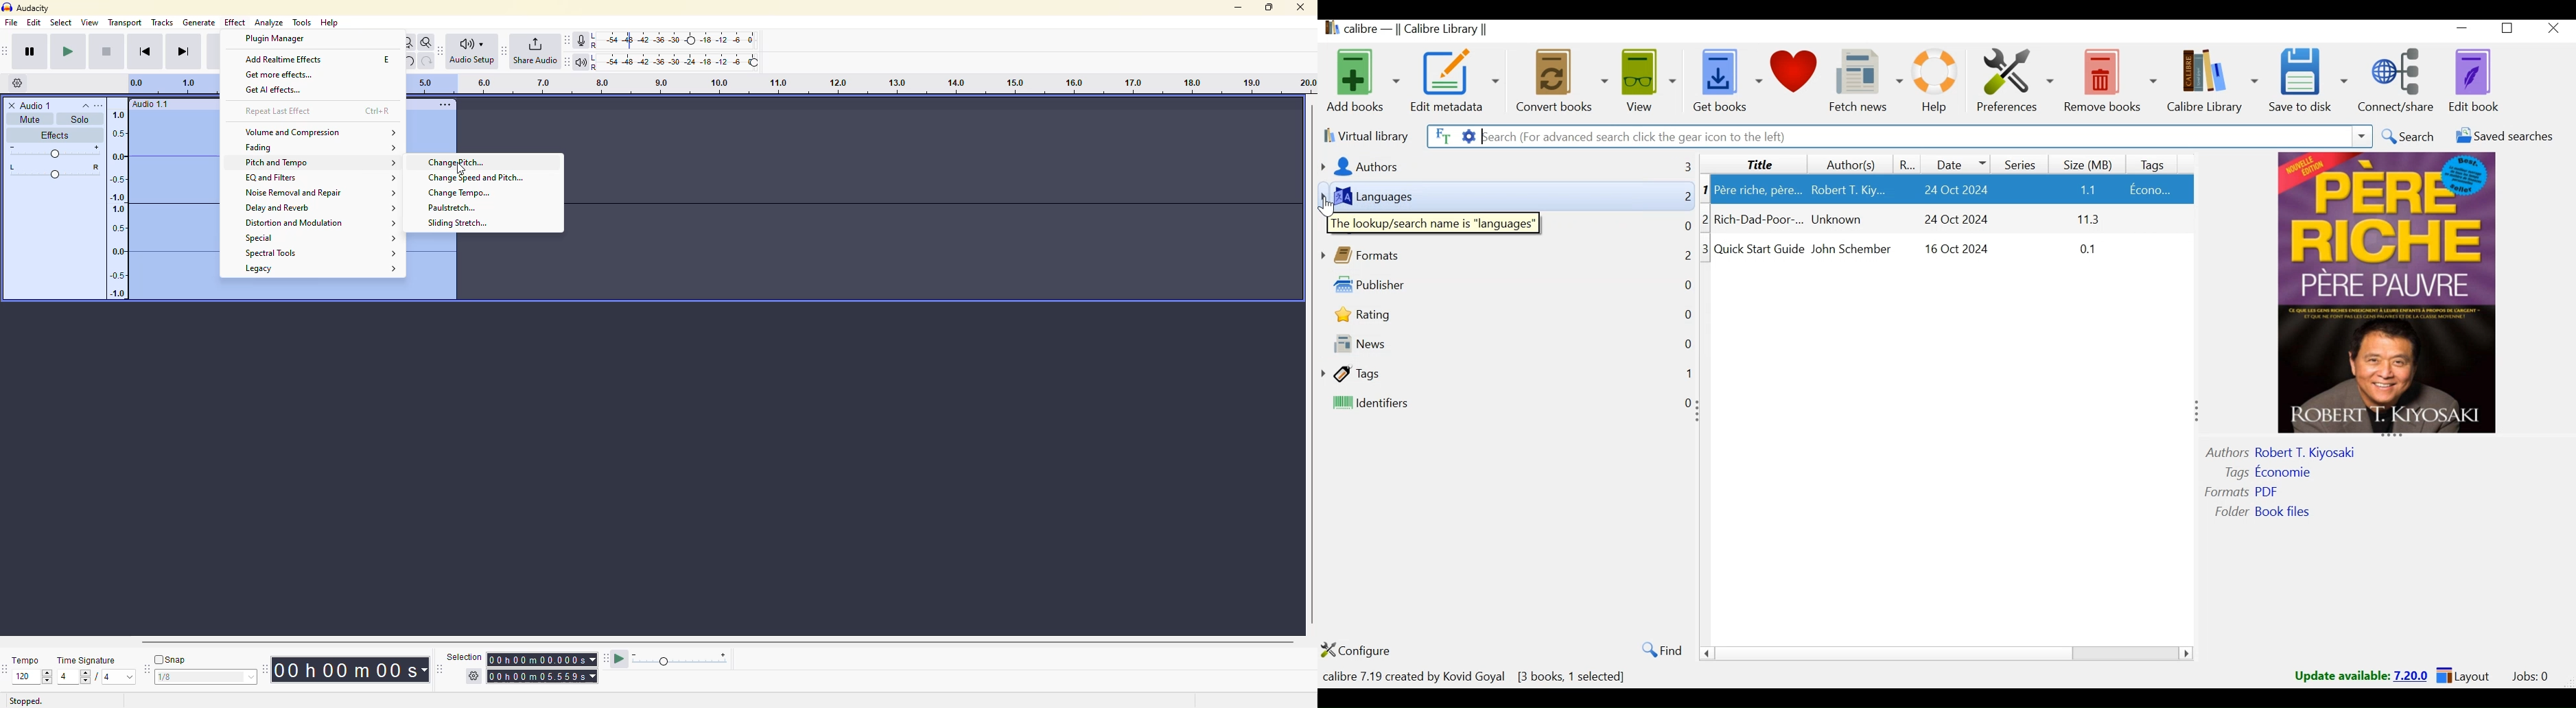  What do you see at coordinates (1866, 81) in the screenshot?
I see `Fetch news` at bounding box center [1866, 81].